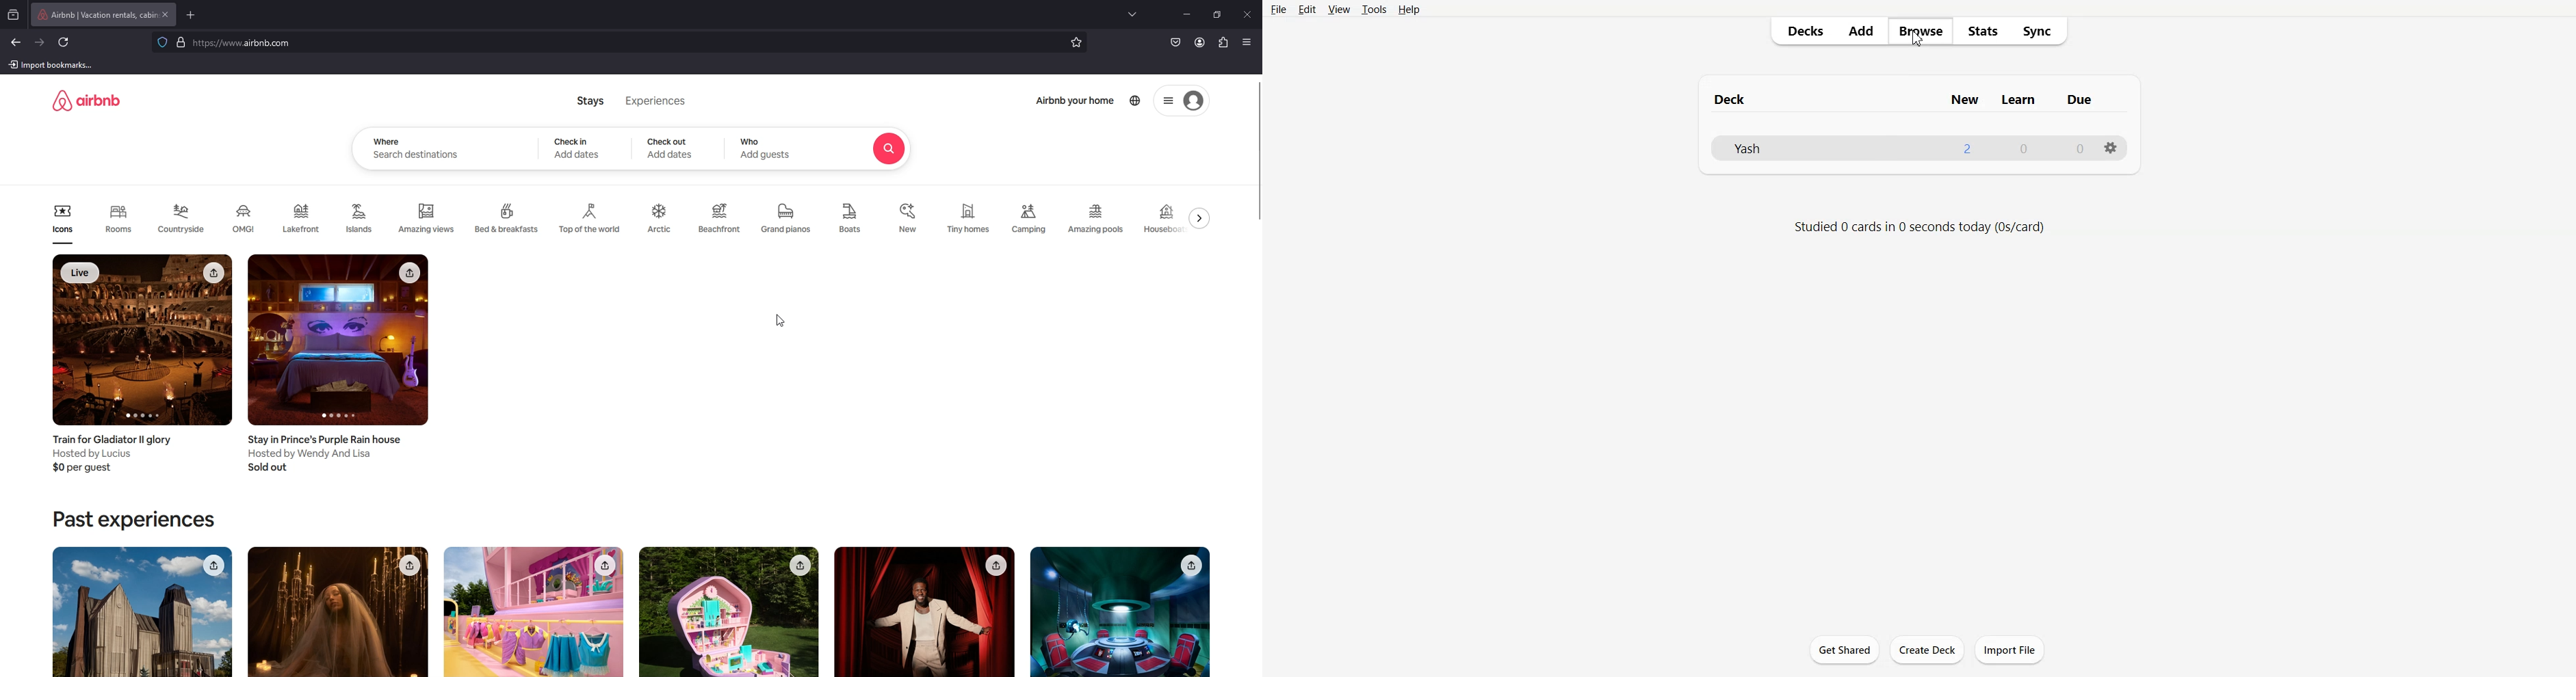 This screenshot has height=700, width=2576. I want to click on cursor, so click(784, 321).